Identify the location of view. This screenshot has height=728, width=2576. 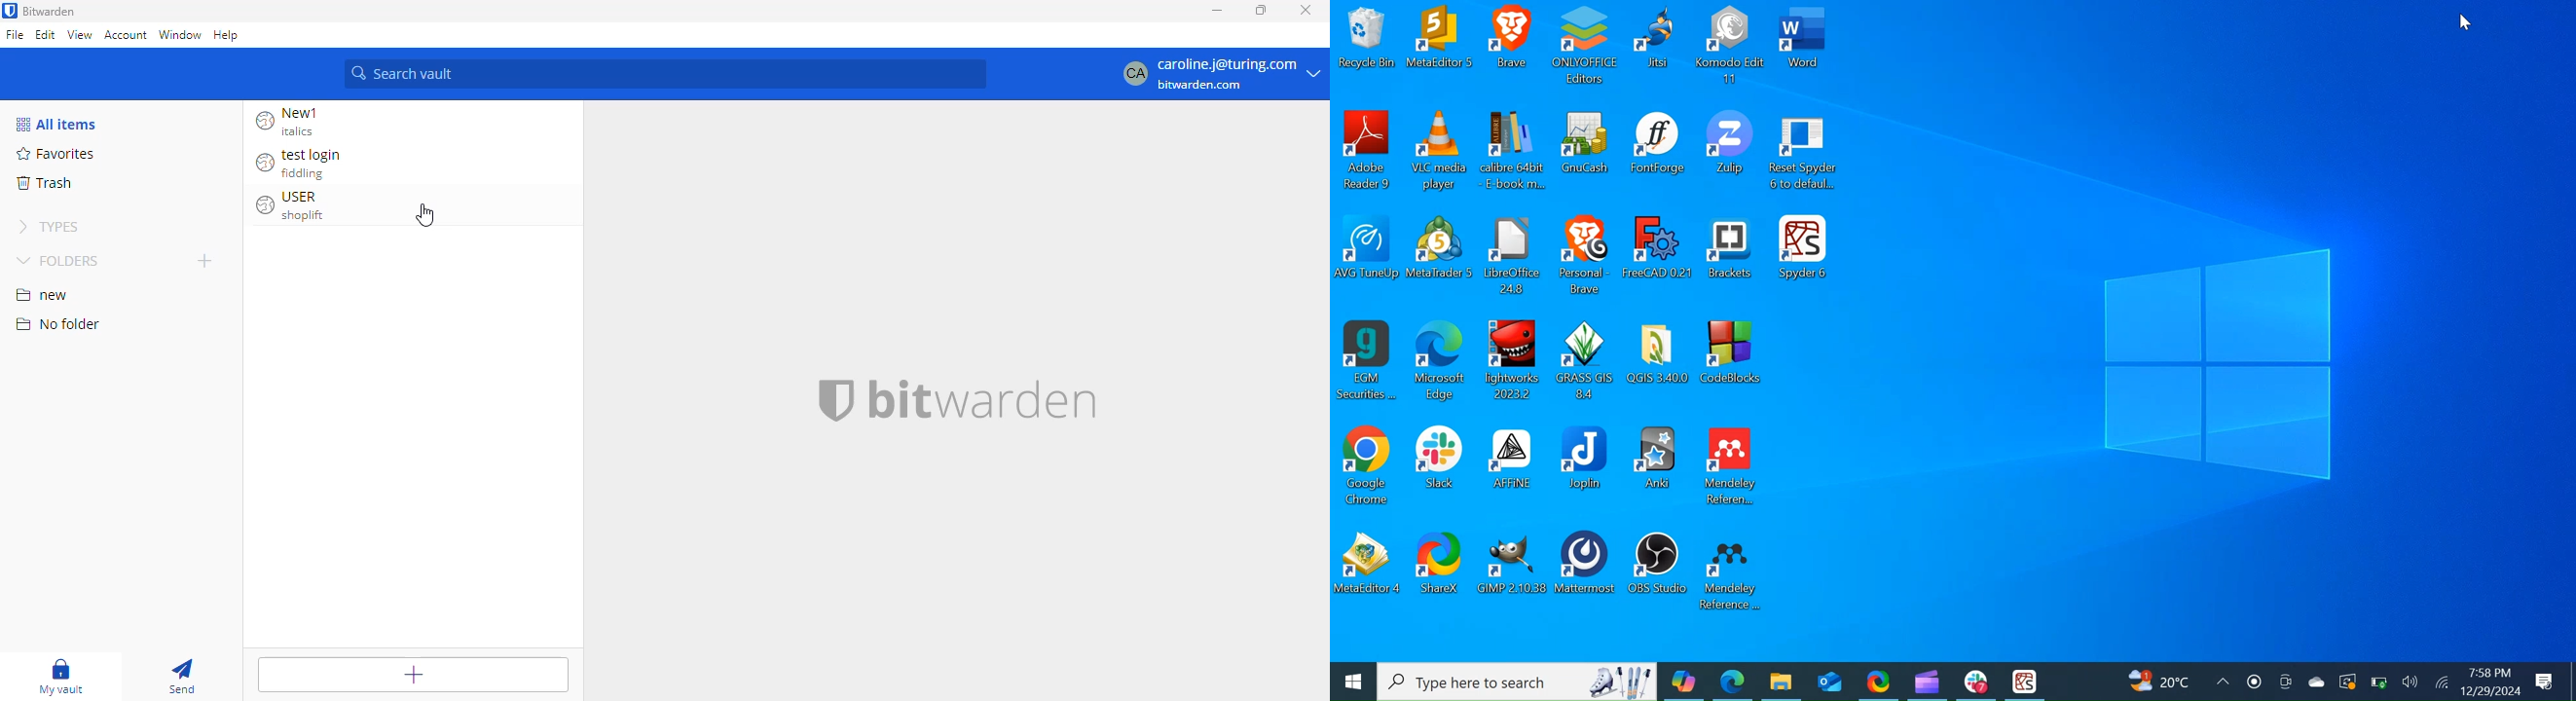
(79, 34).